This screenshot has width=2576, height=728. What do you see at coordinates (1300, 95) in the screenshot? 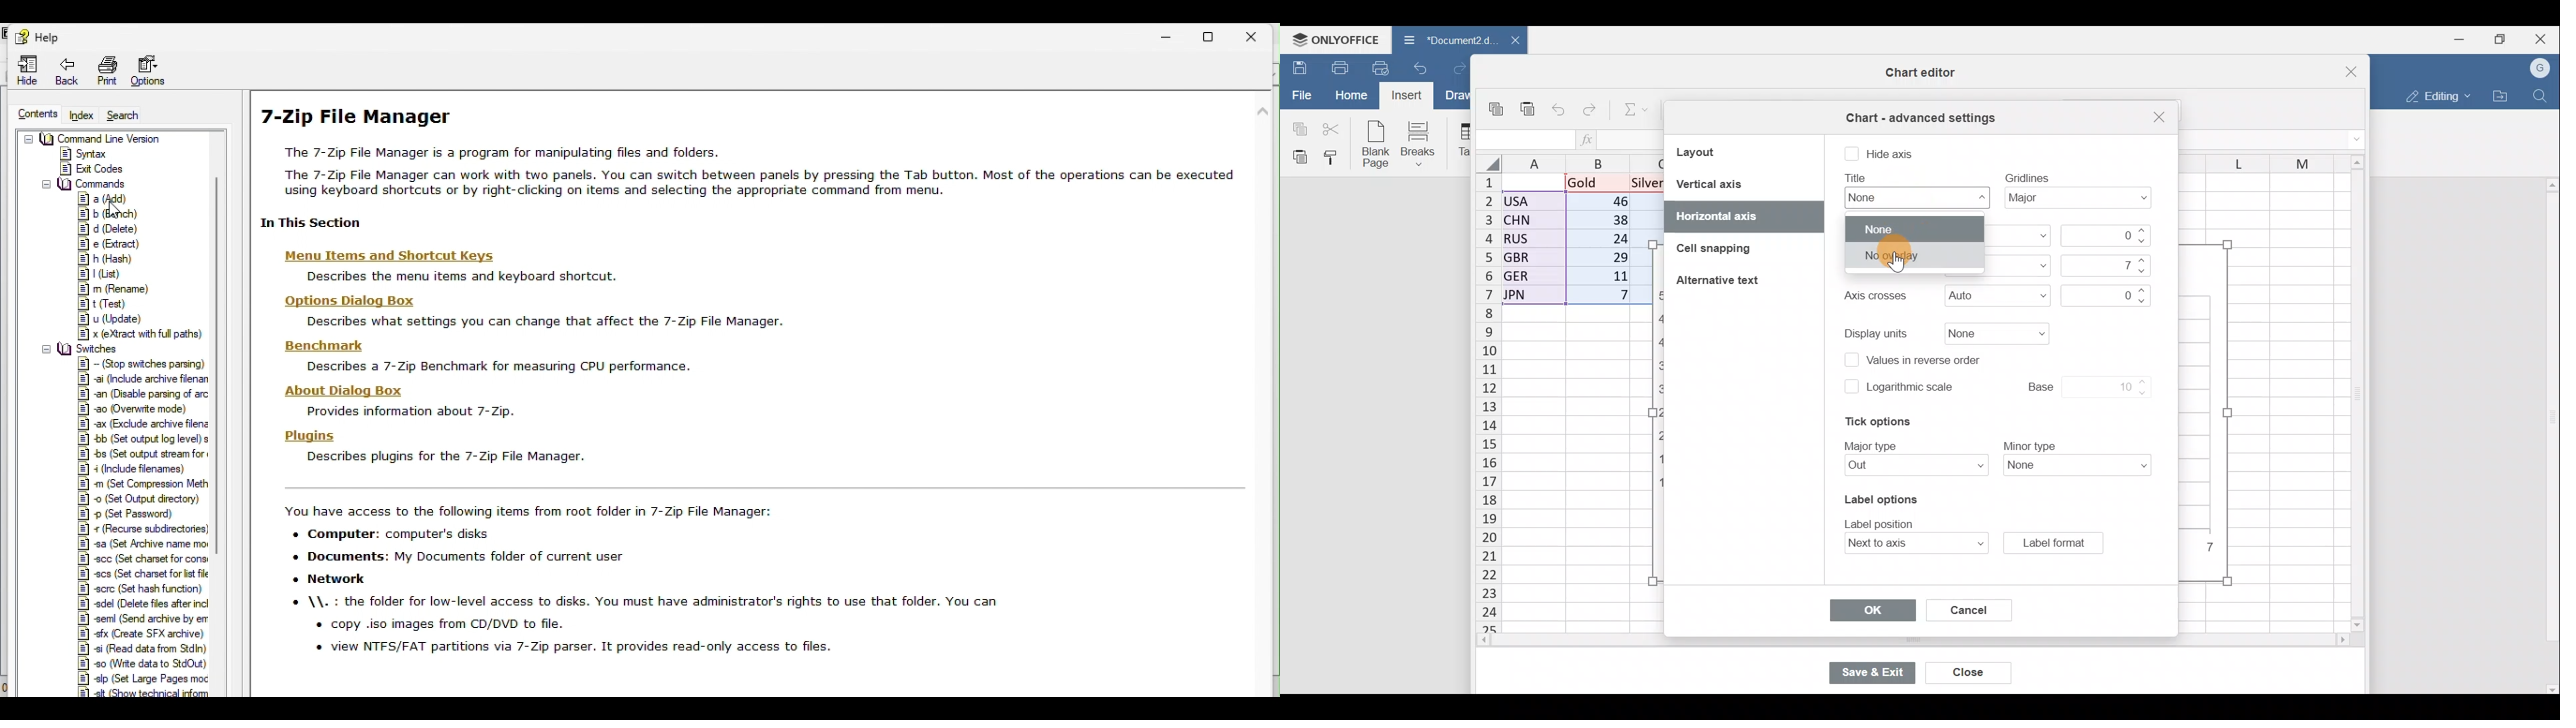
I see `File` at bounding box center [1300, 95].